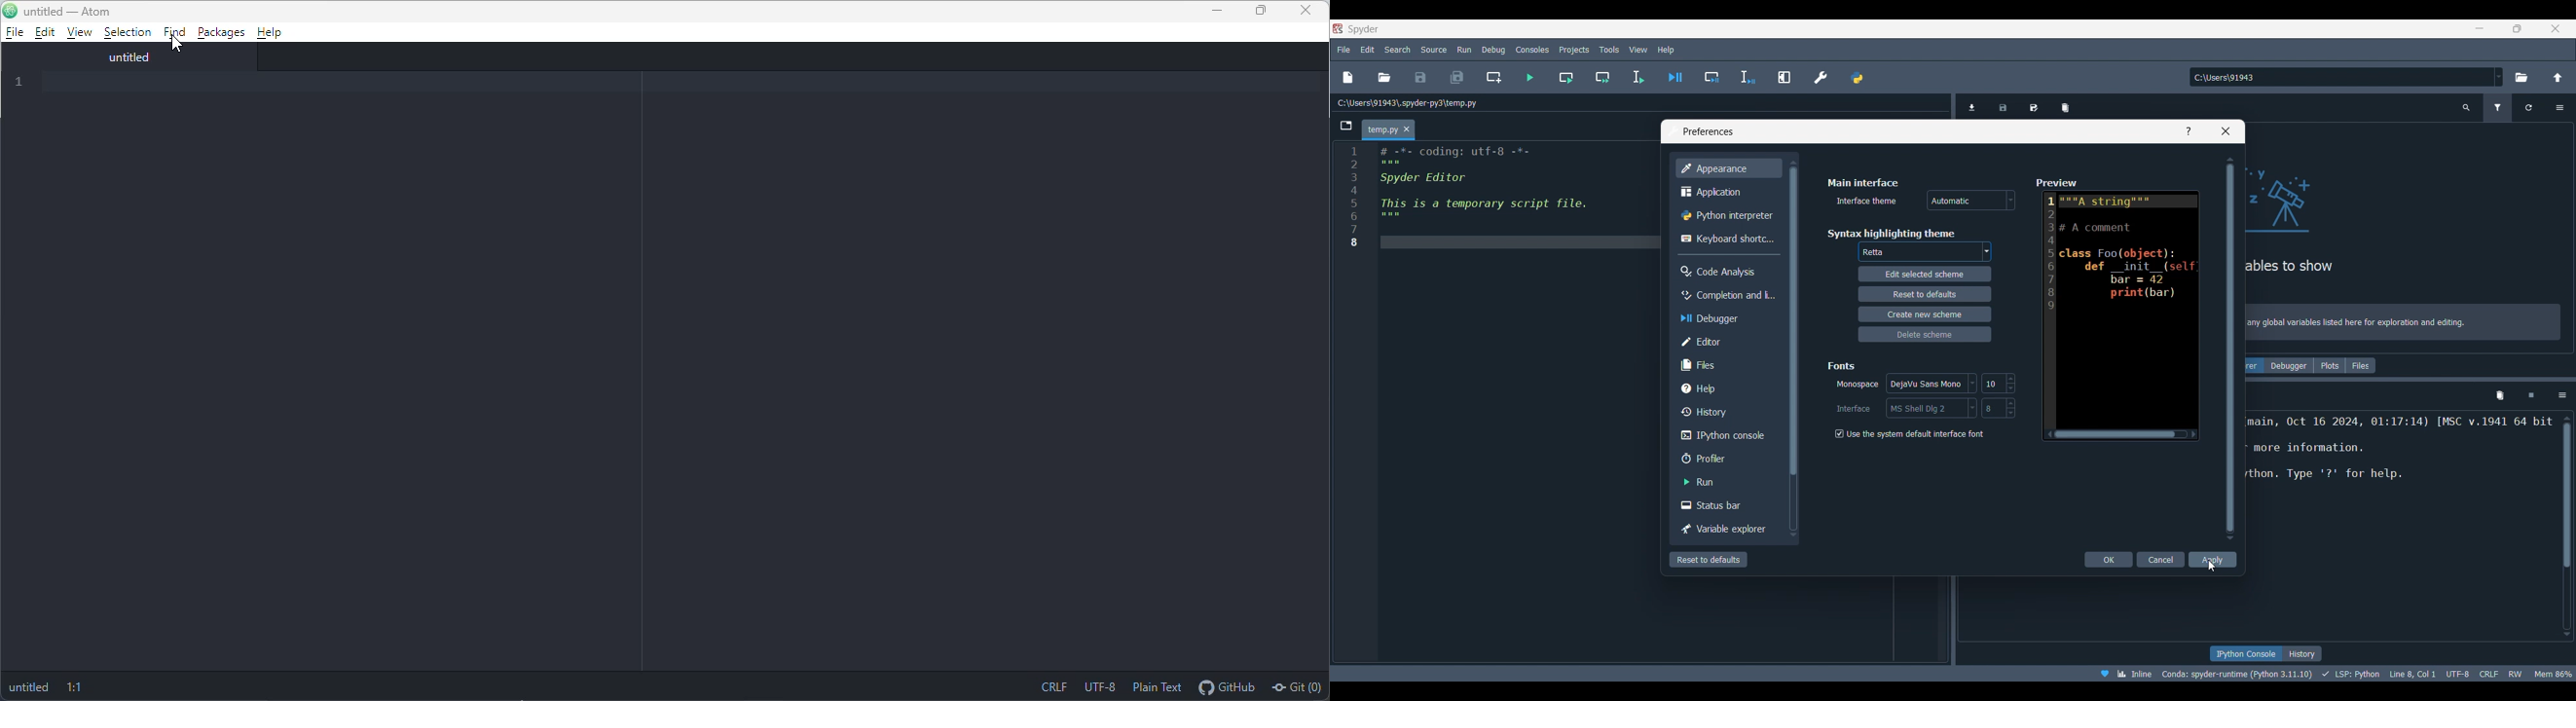  Describe the element at coordinates (2562, 395) in the screenshot. I see `Options` at that location.